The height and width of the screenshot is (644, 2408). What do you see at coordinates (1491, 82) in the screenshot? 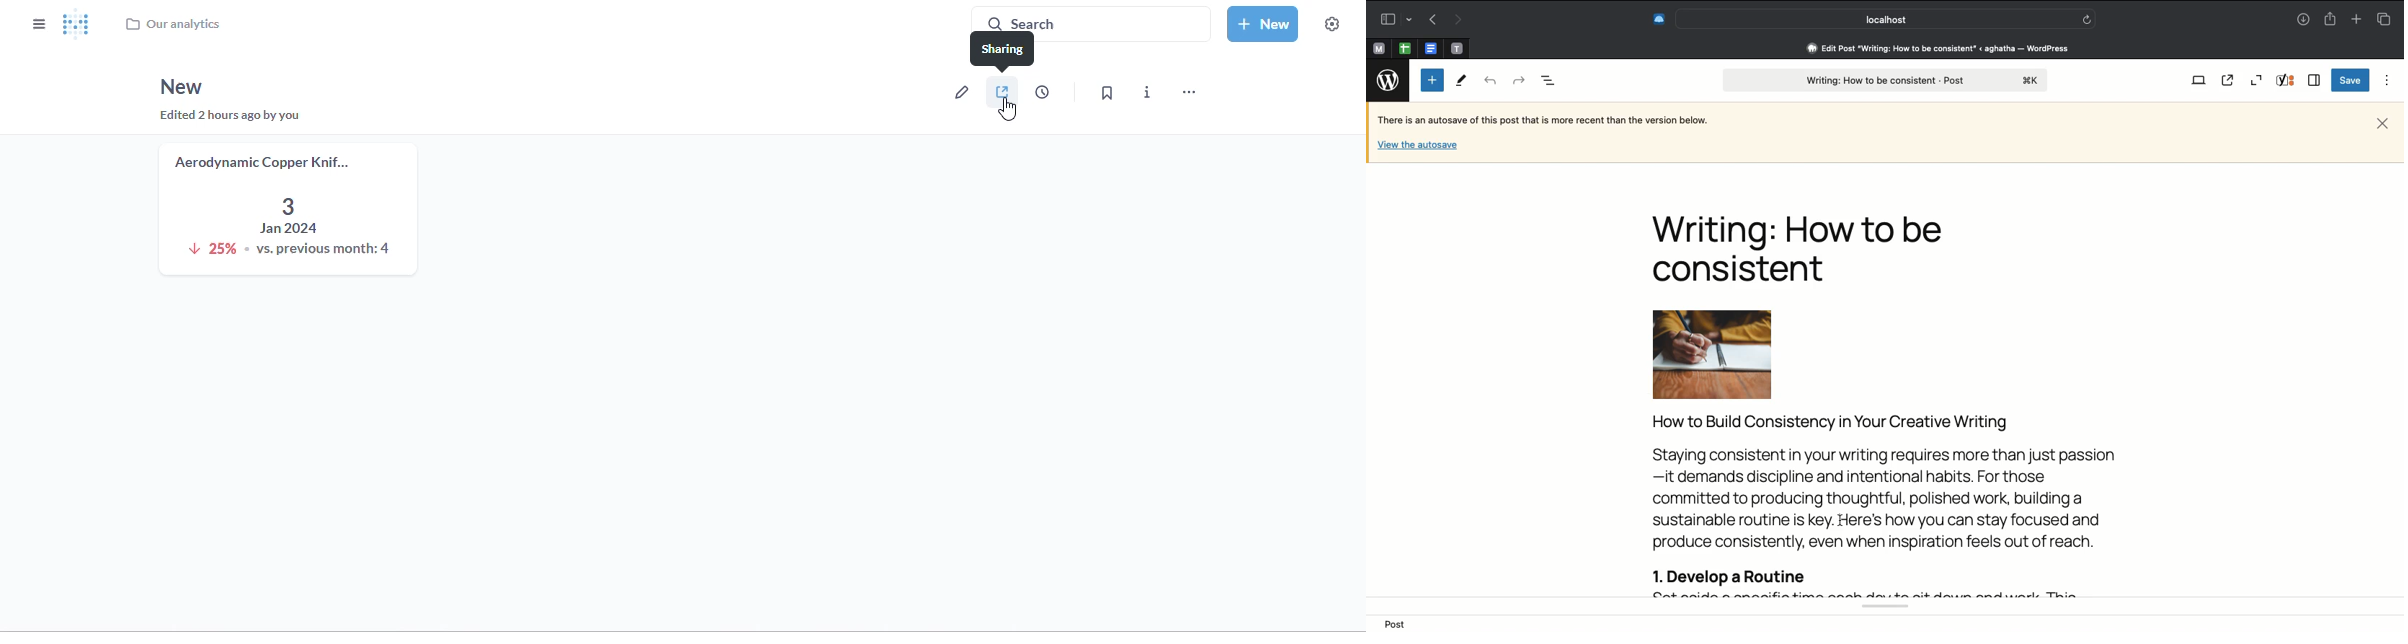
I see `Undo` at bounding box center [1491, 82].